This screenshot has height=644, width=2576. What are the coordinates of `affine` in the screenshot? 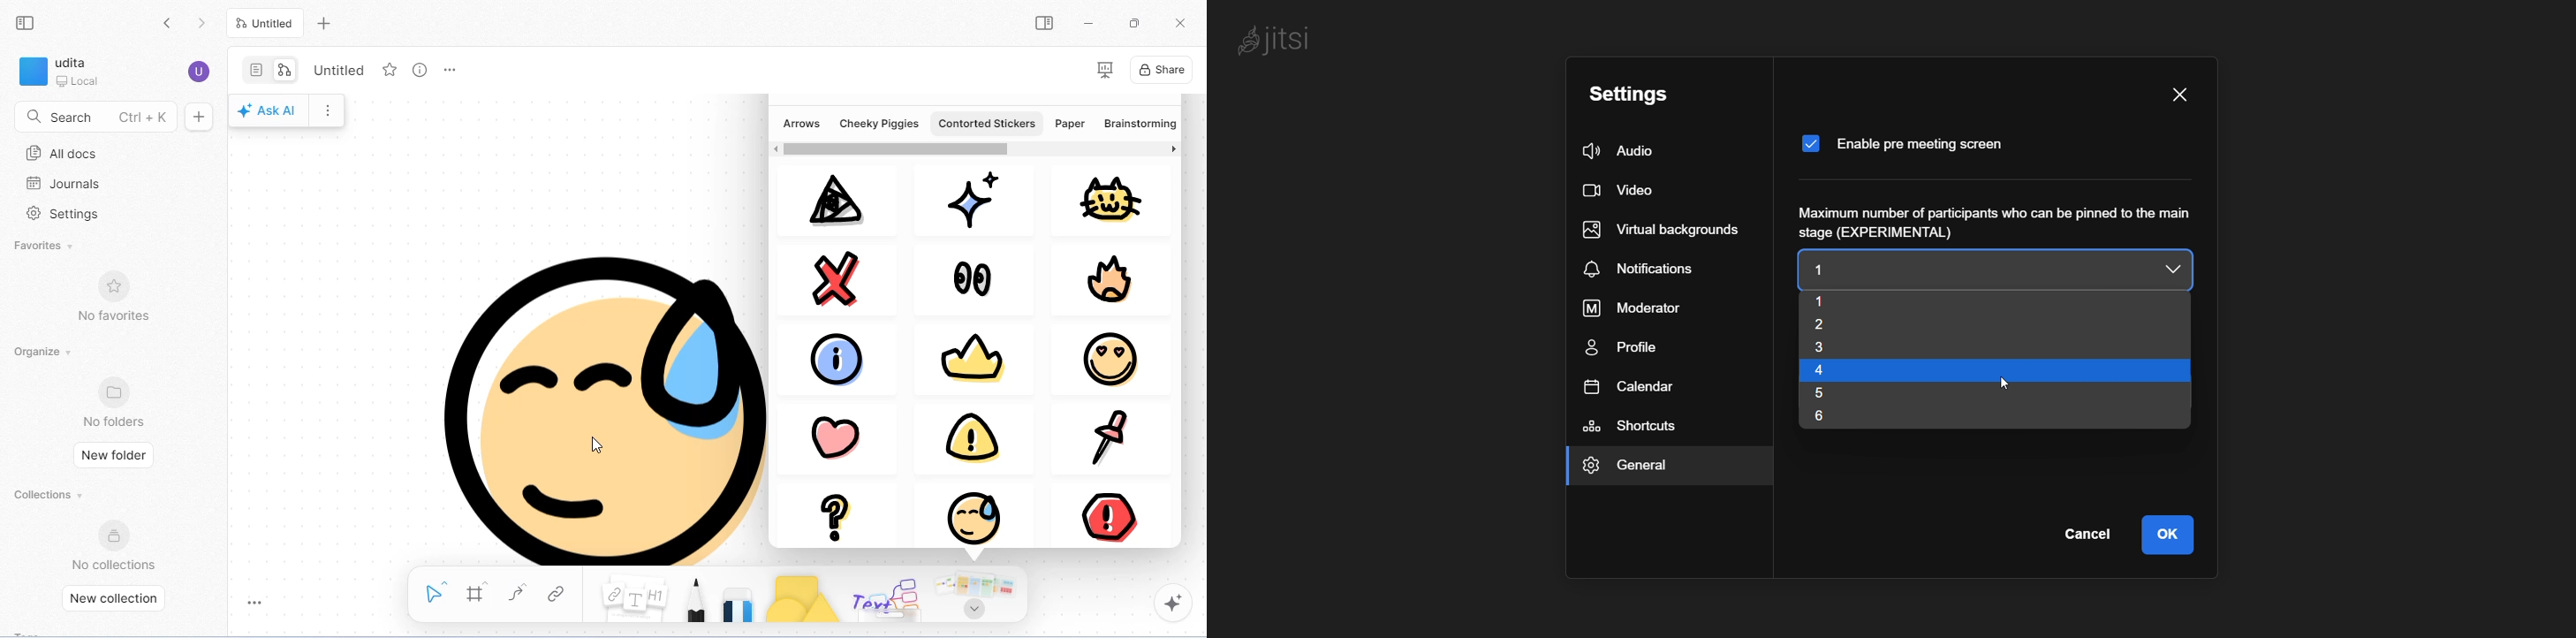 It's located at (831, 201).